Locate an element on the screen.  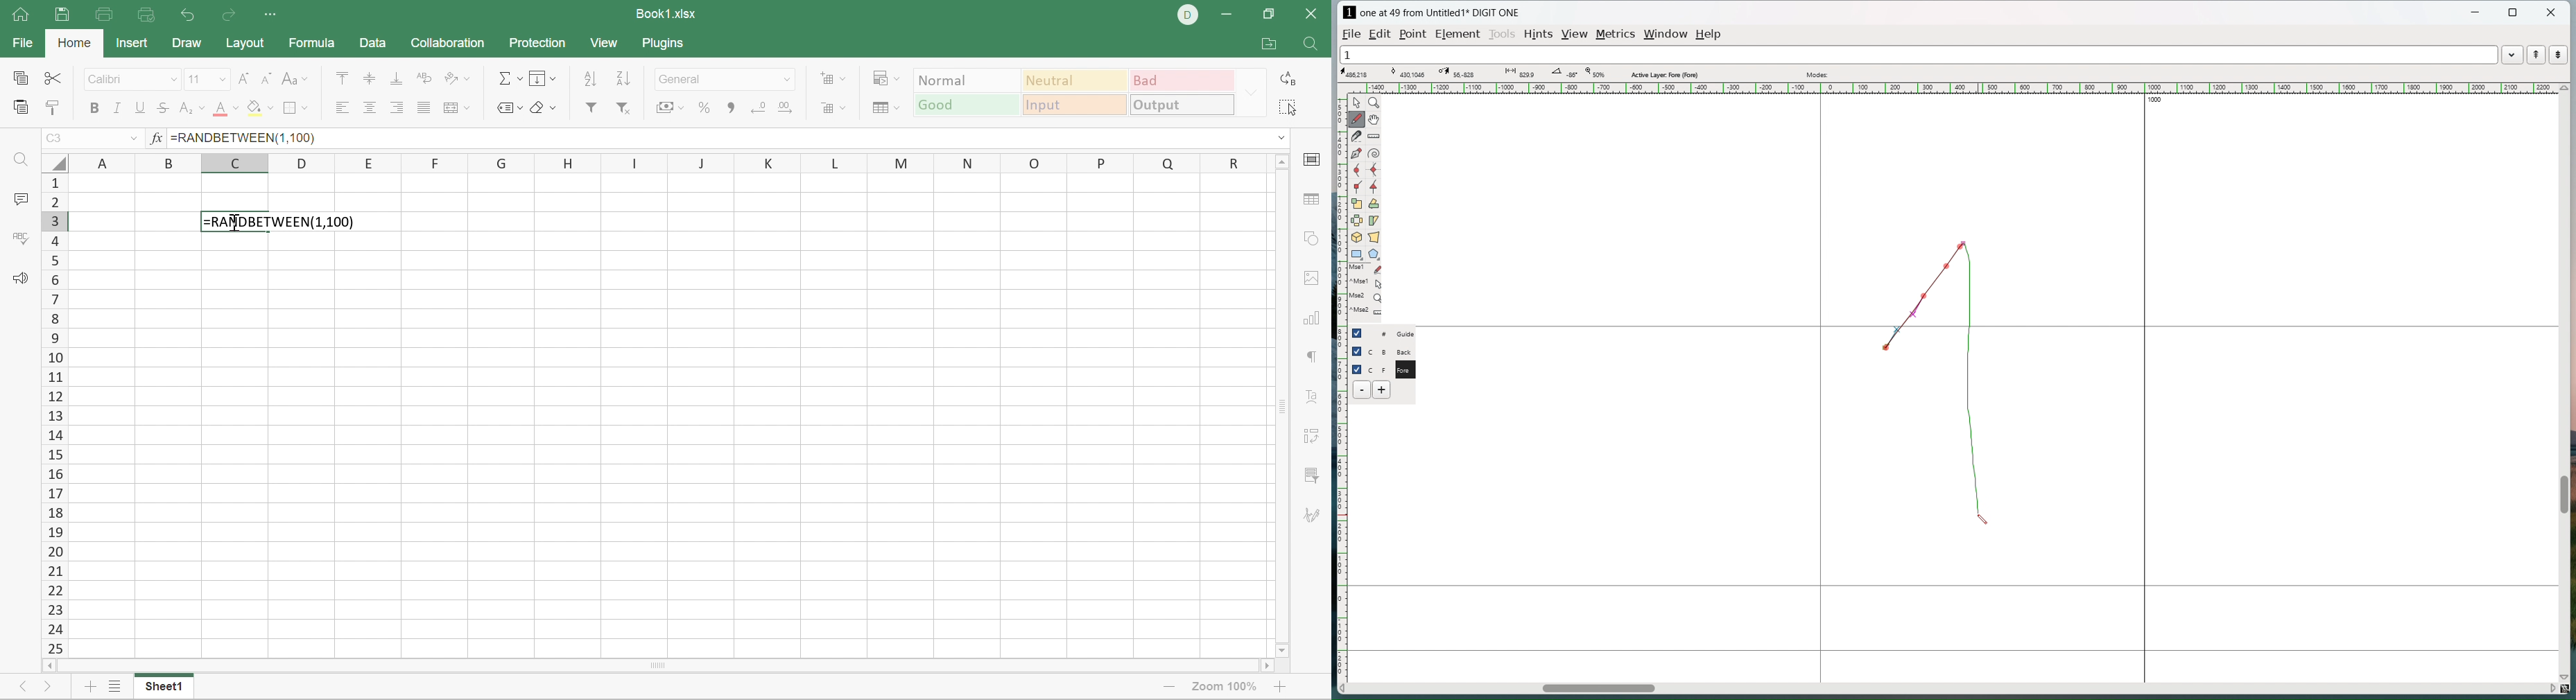
pointer is located at coordinates (1357, 102).